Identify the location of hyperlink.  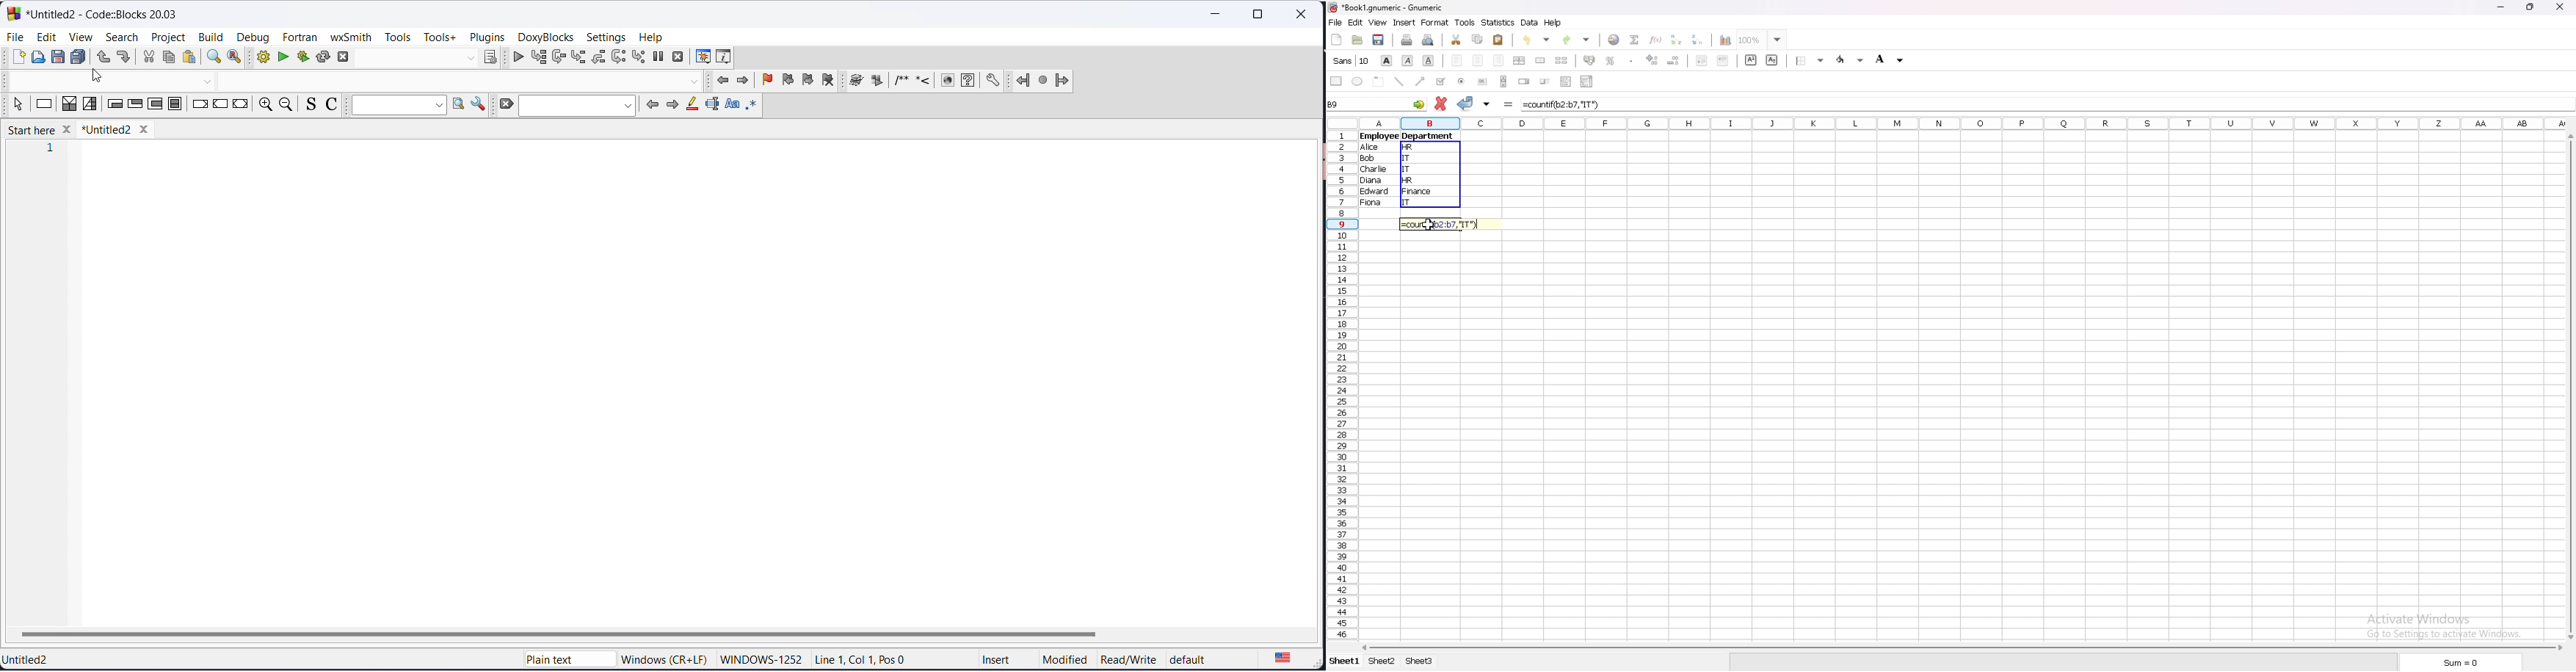
(1614, 40).